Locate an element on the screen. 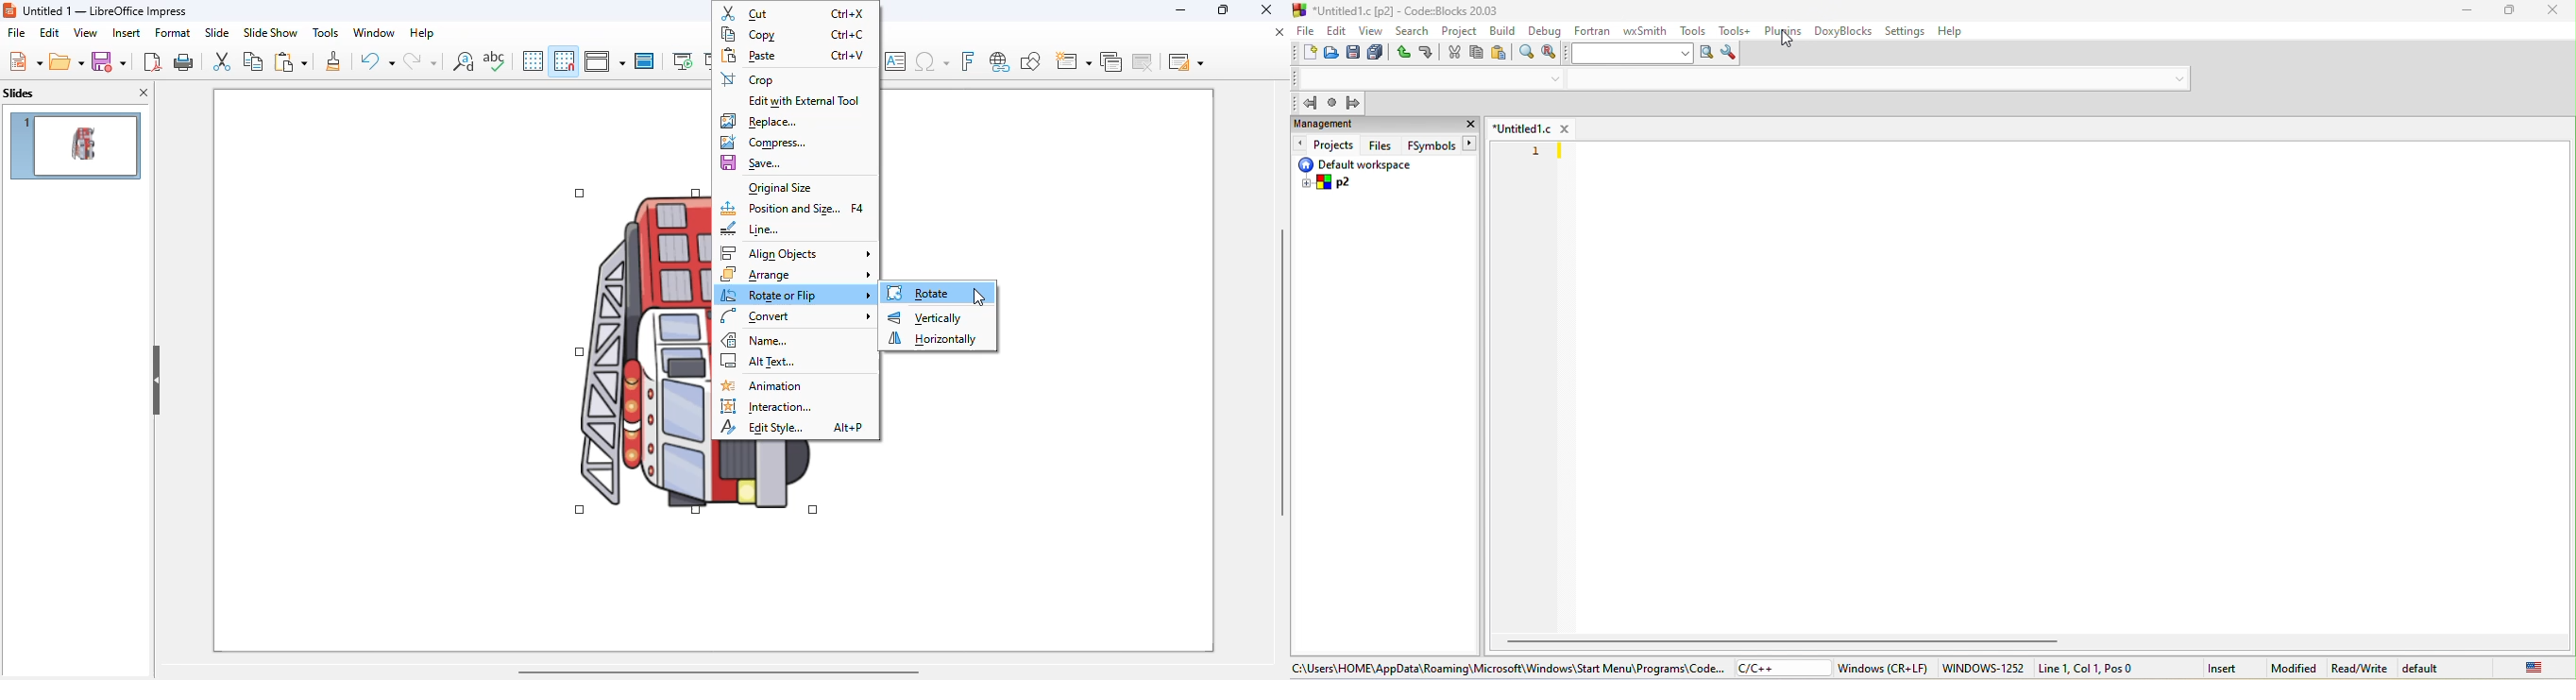 This screenshot has height=700, width=2576. insert fontwork text is located at coordinates (969, 60).